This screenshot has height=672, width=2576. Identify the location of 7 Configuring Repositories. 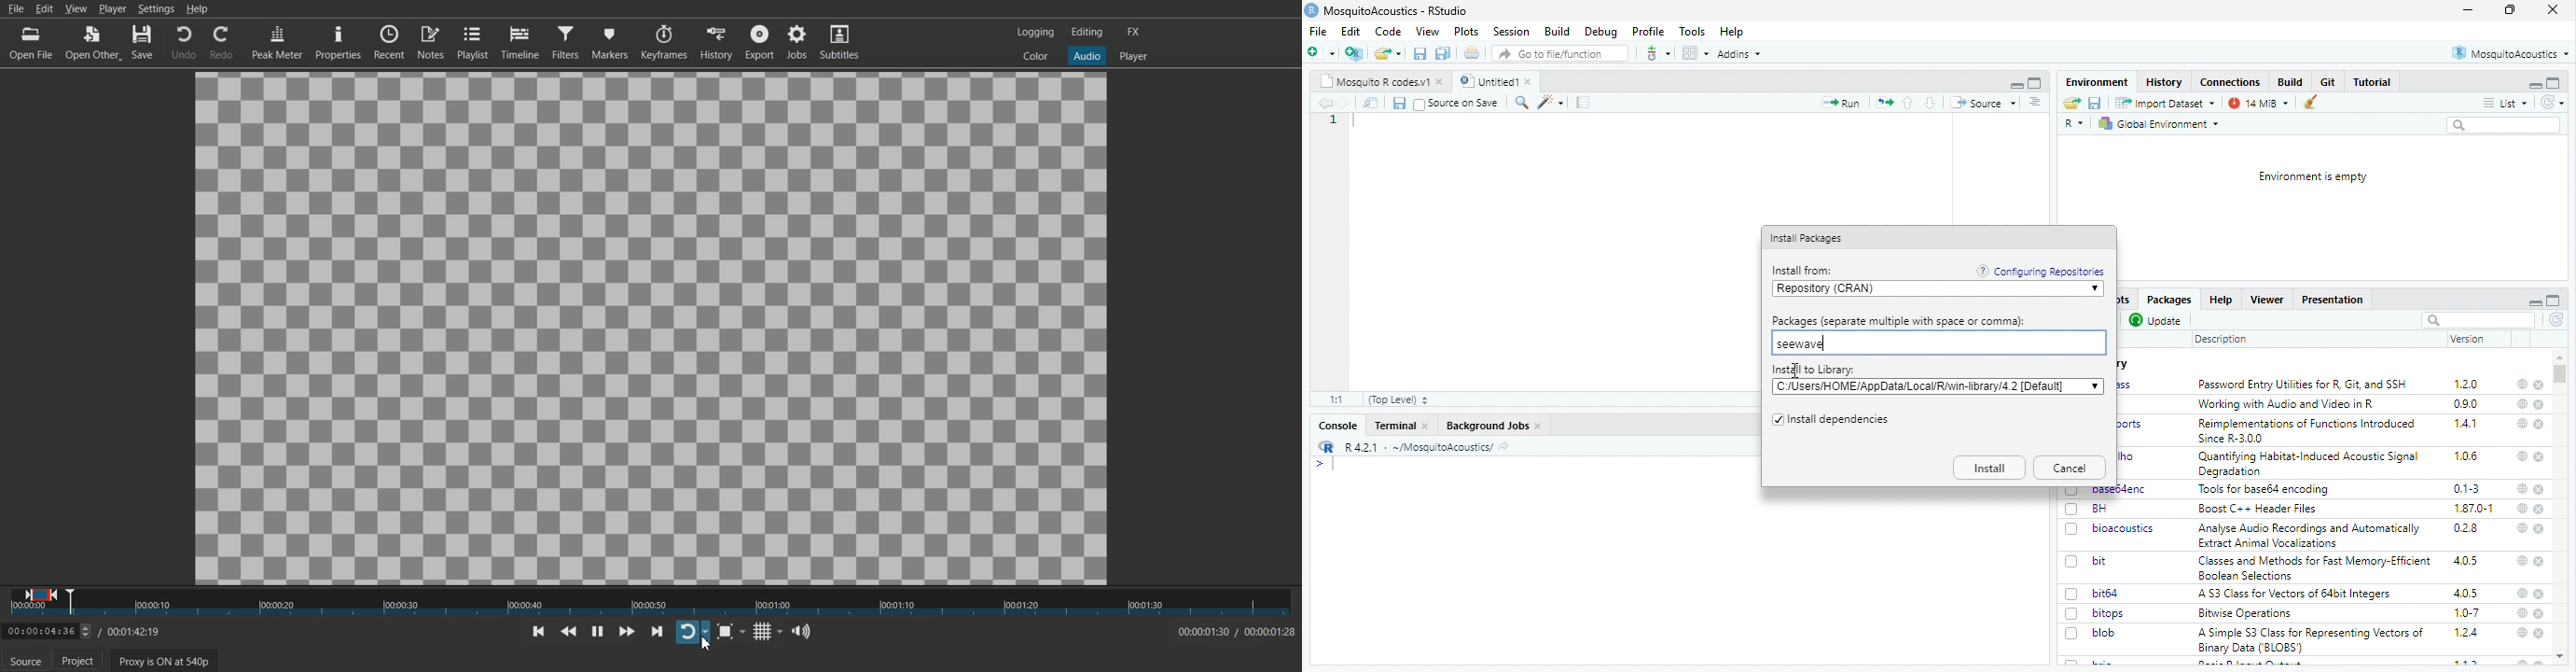
(2041, 271).